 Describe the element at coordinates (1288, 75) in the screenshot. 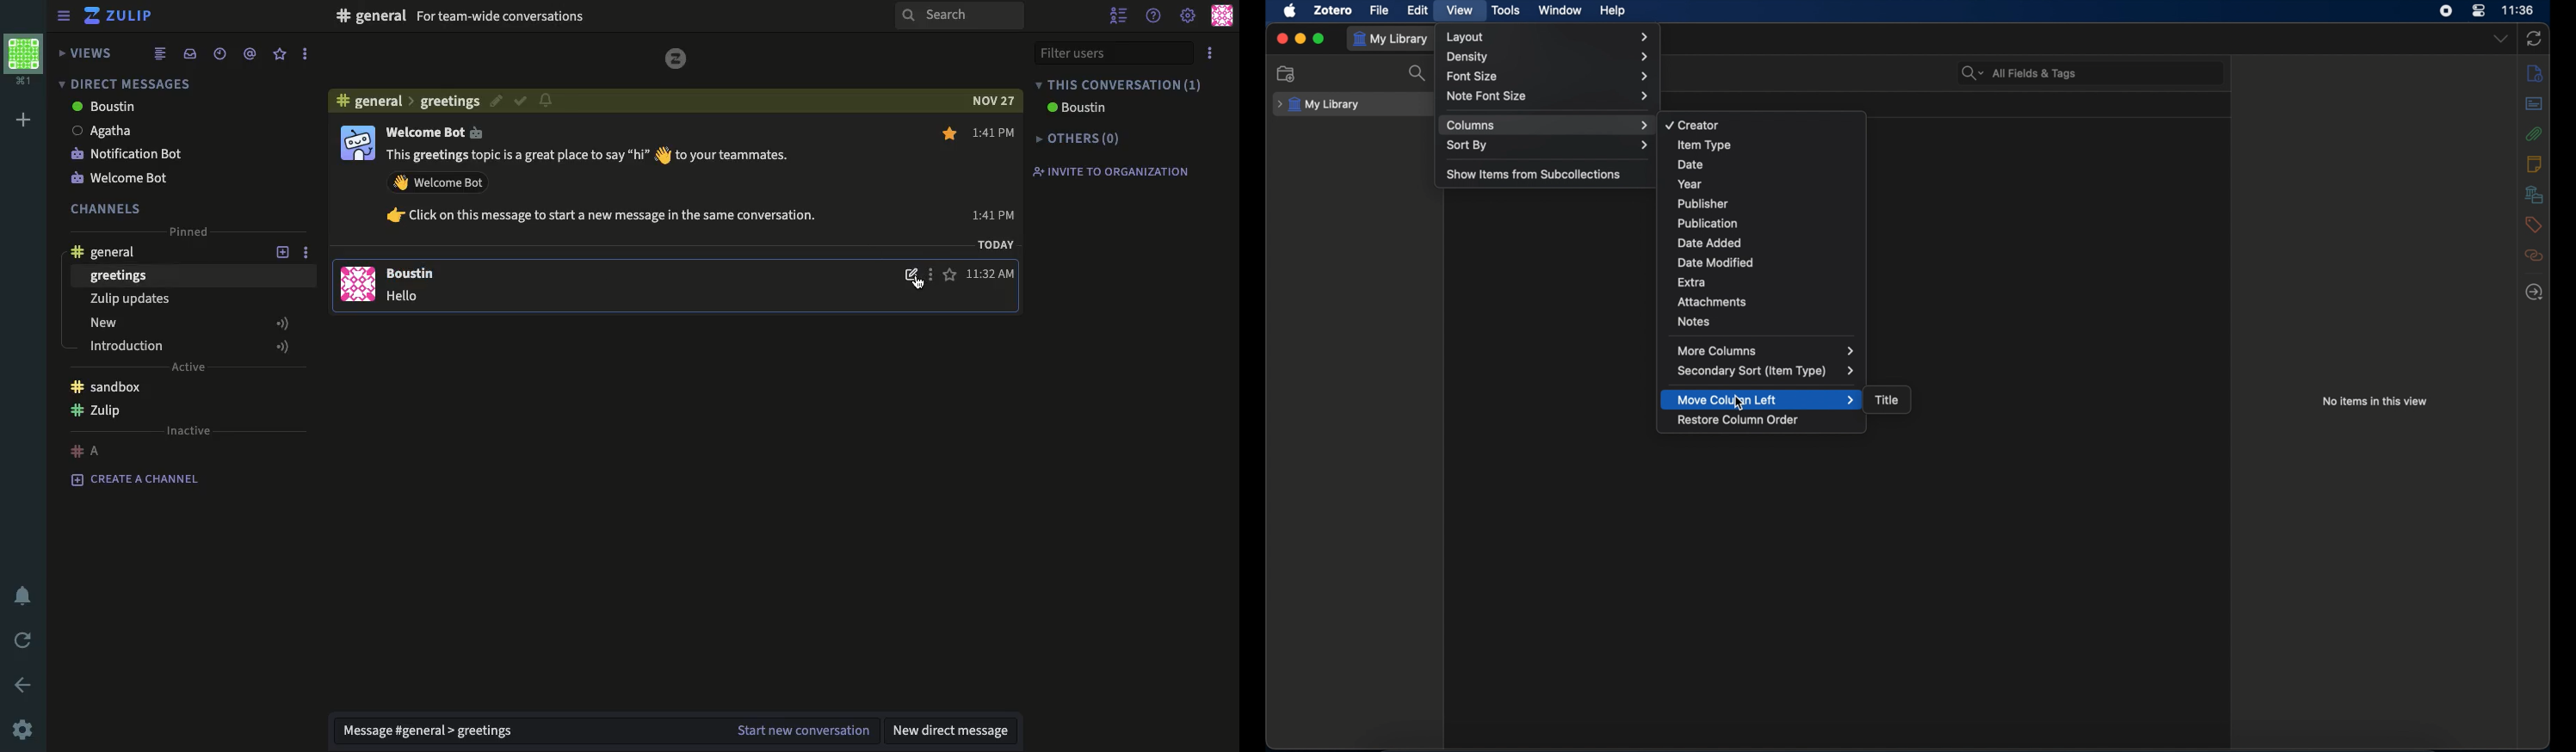

I see `new collection` at that location.